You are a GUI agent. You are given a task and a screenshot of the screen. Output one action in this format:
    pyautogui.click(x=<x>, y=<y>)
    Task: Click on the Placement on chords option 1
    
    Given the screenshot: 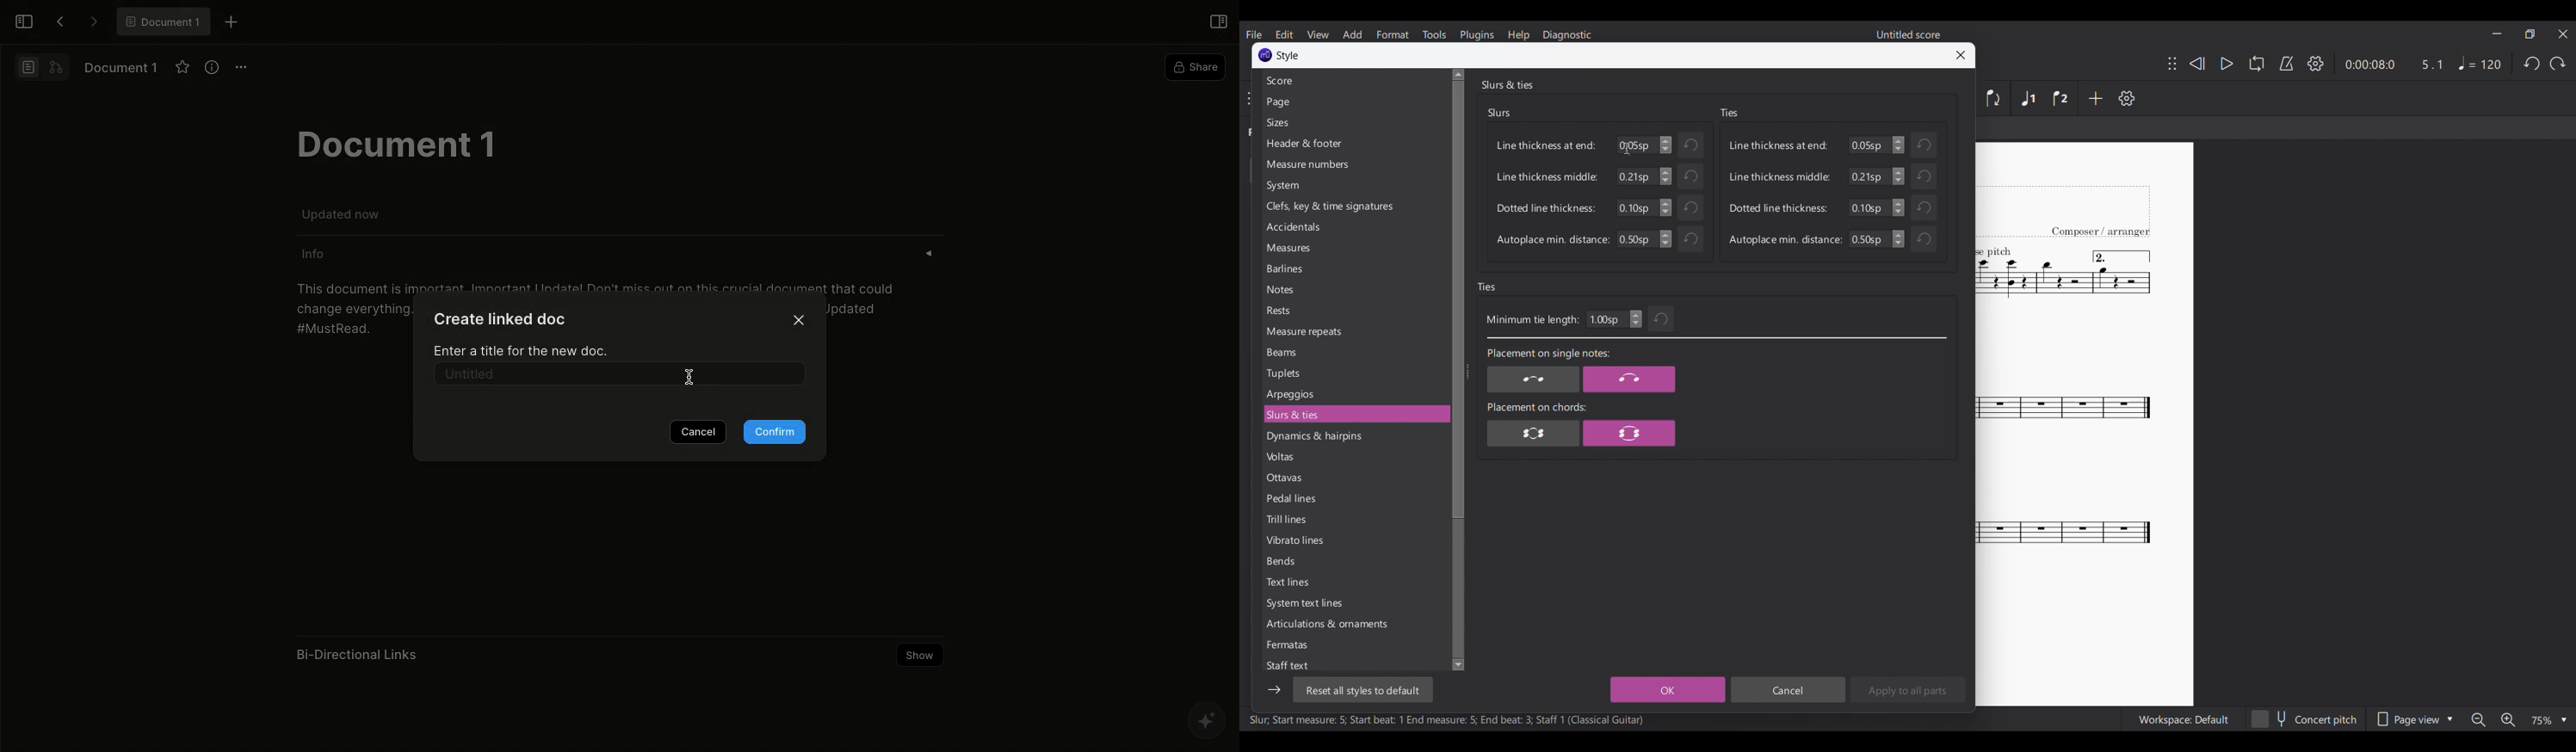 What is the action you would take?
    pyautogui.click(x=1534, y=432)
    